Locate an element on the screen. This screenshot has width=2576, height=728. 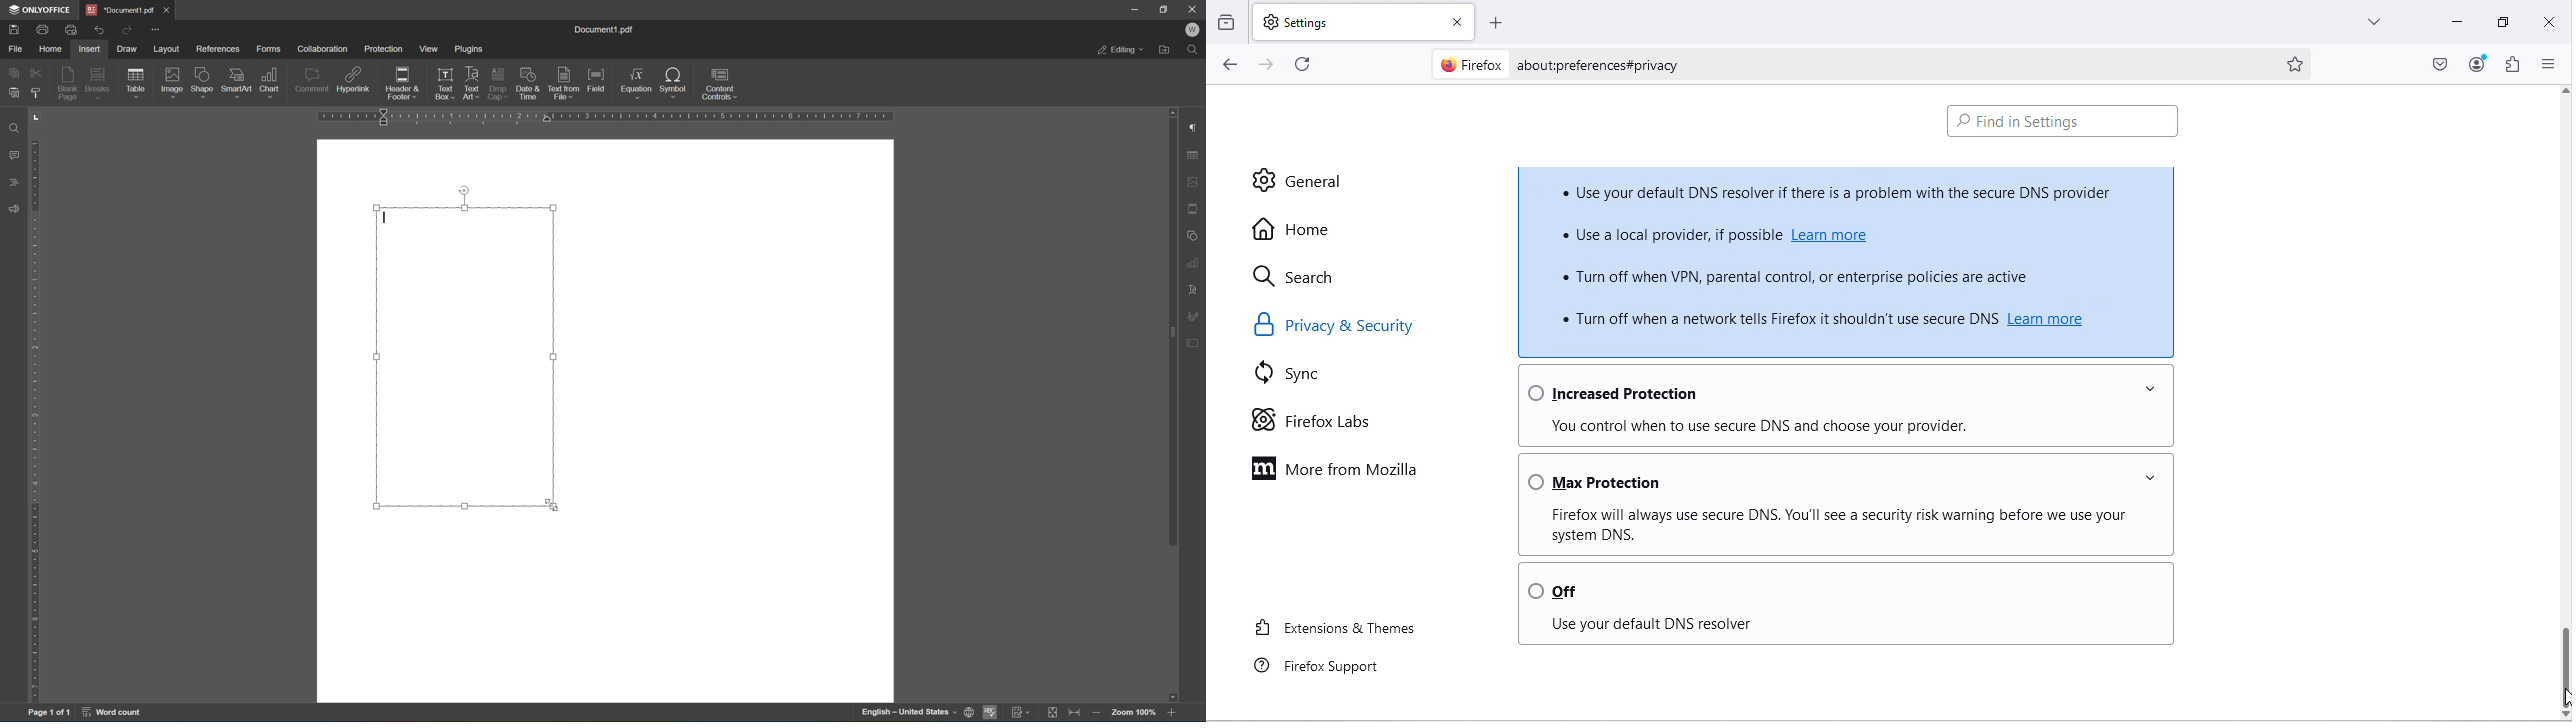
Firefox support is located at coordinates (1325, 667).